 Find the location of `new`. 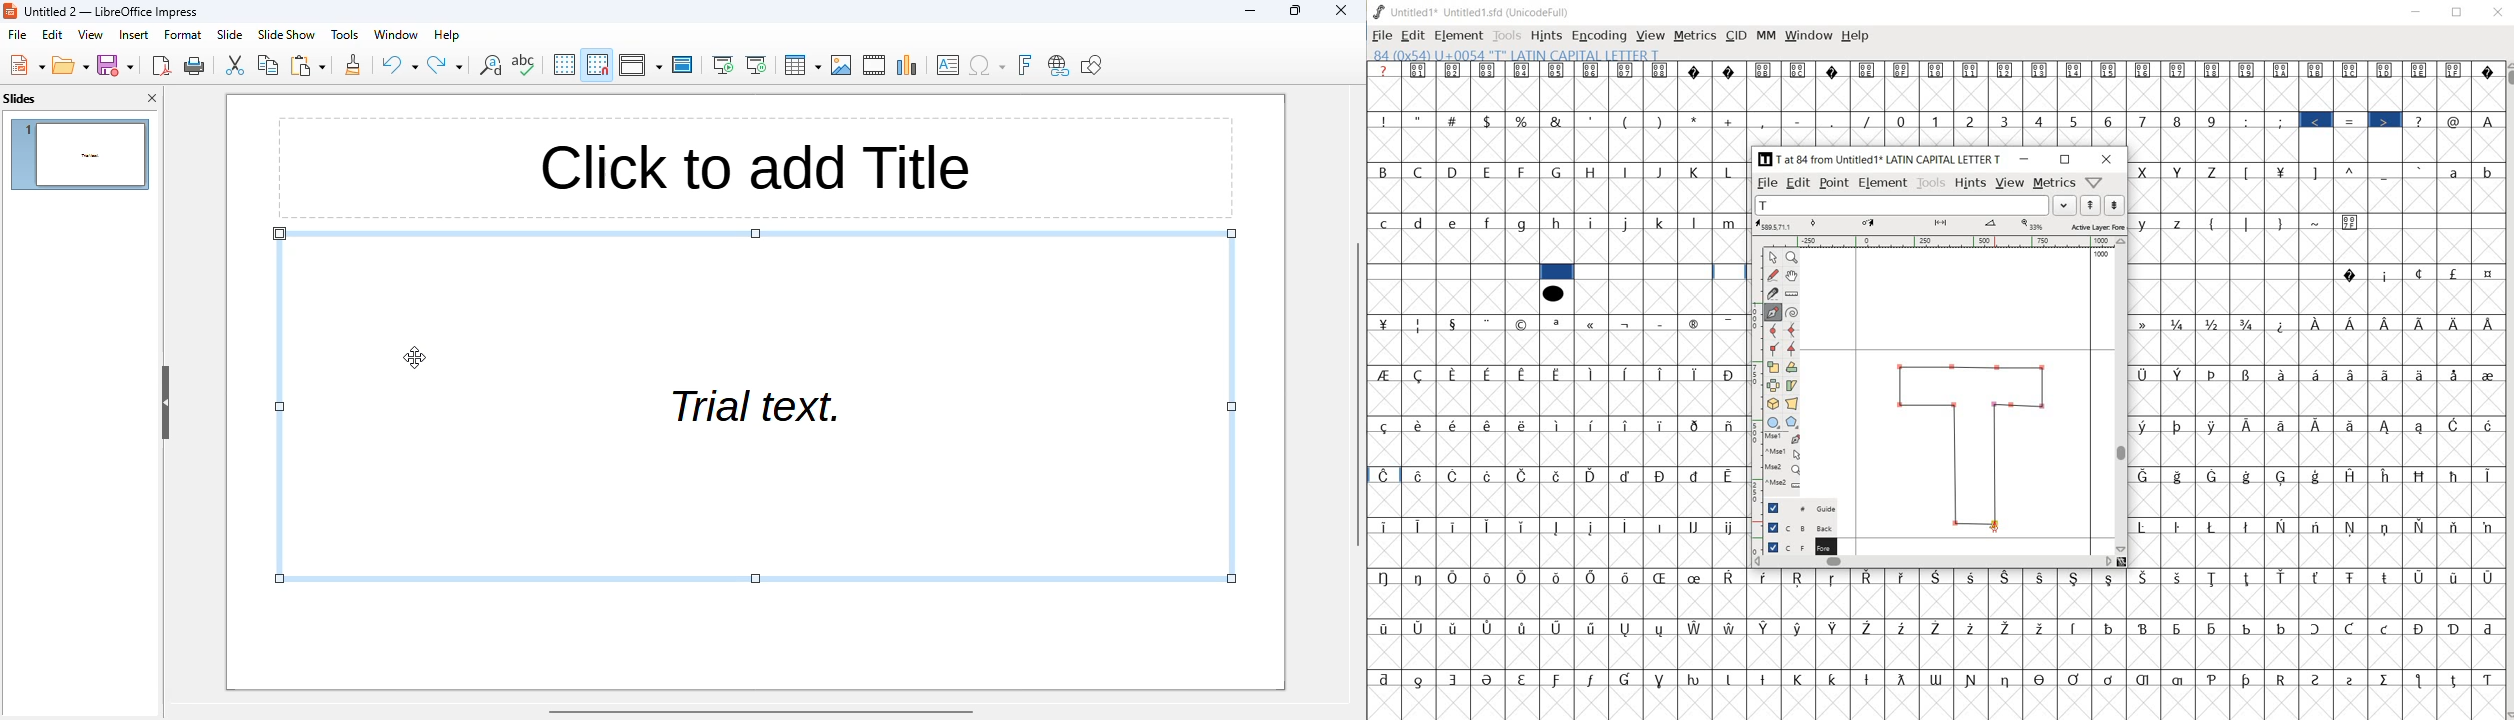

new is located at coordinates (26, 64).